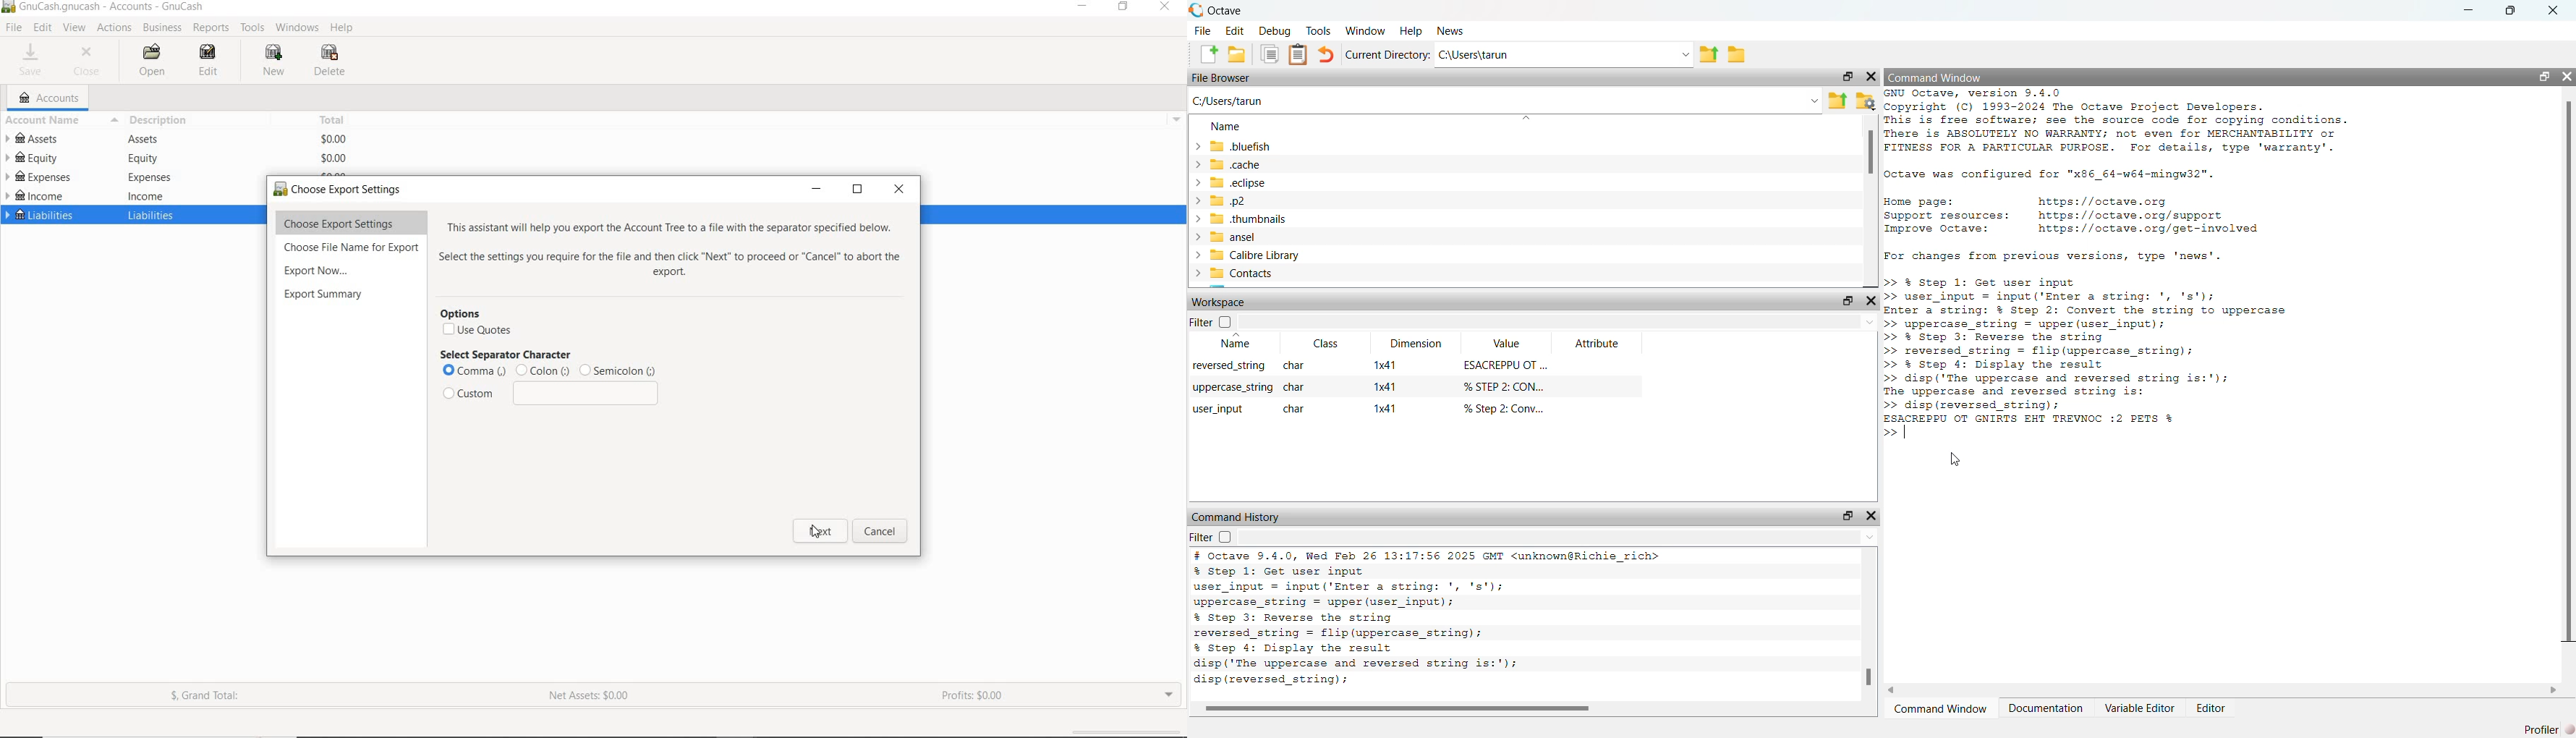  Describe the element at coordinates (348, 247) in the screenshot. I see `choose File Name for Export` at that location.